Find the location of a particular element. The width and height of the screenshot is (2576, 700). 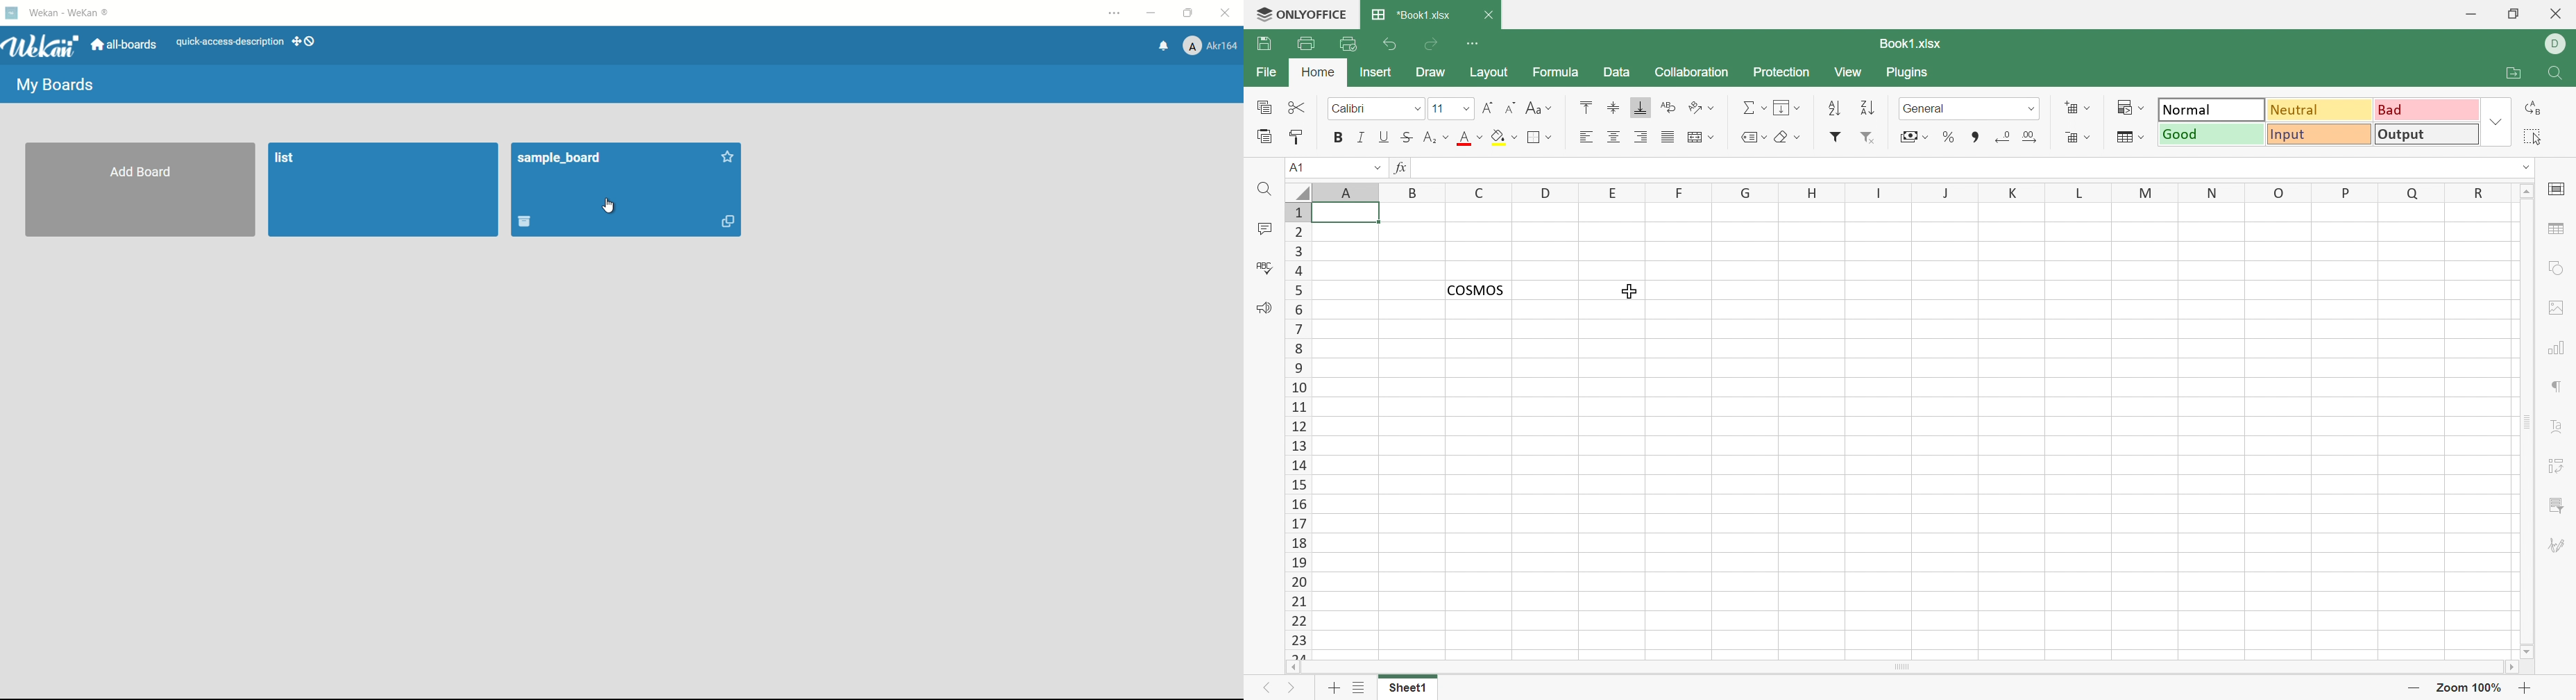

Minimize is located at coordinates (2471, 15).